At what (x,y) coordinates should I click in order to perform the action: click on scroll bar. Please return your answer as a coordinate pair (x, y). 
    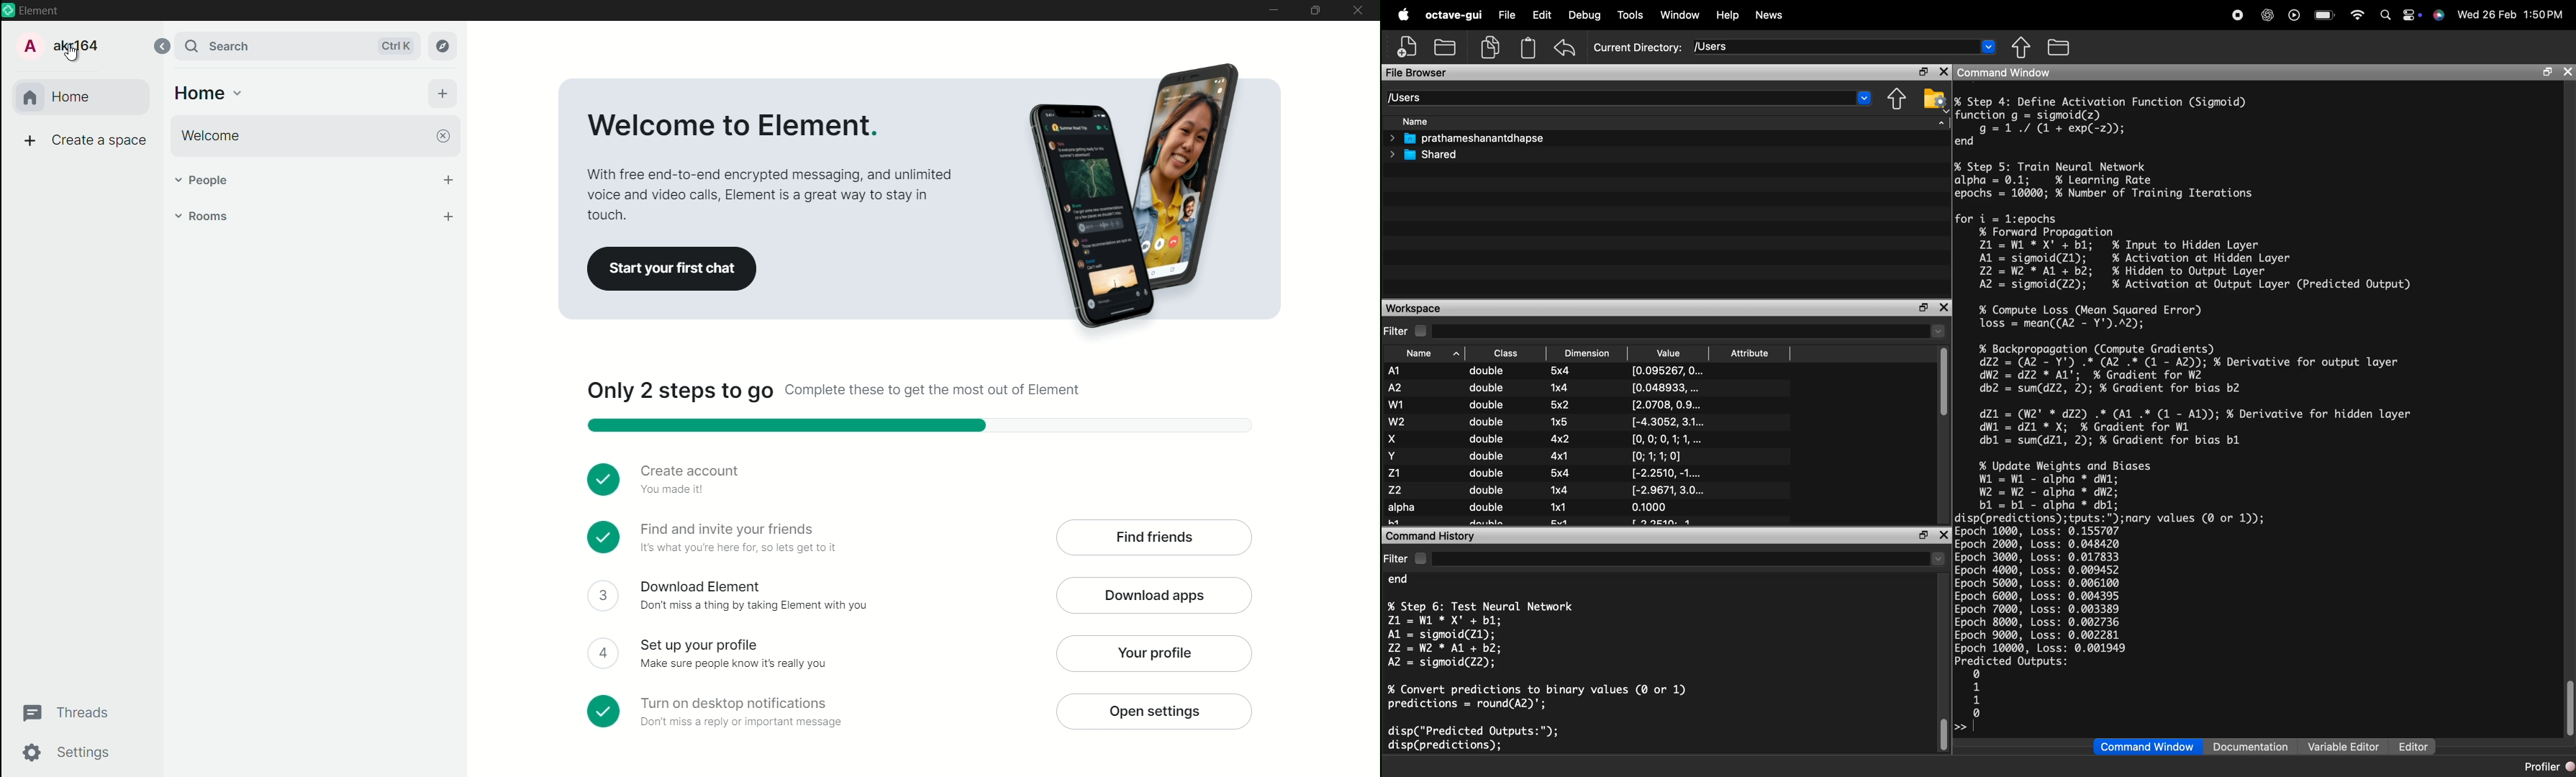
    Looking at the image, I should click on (1942, 733).